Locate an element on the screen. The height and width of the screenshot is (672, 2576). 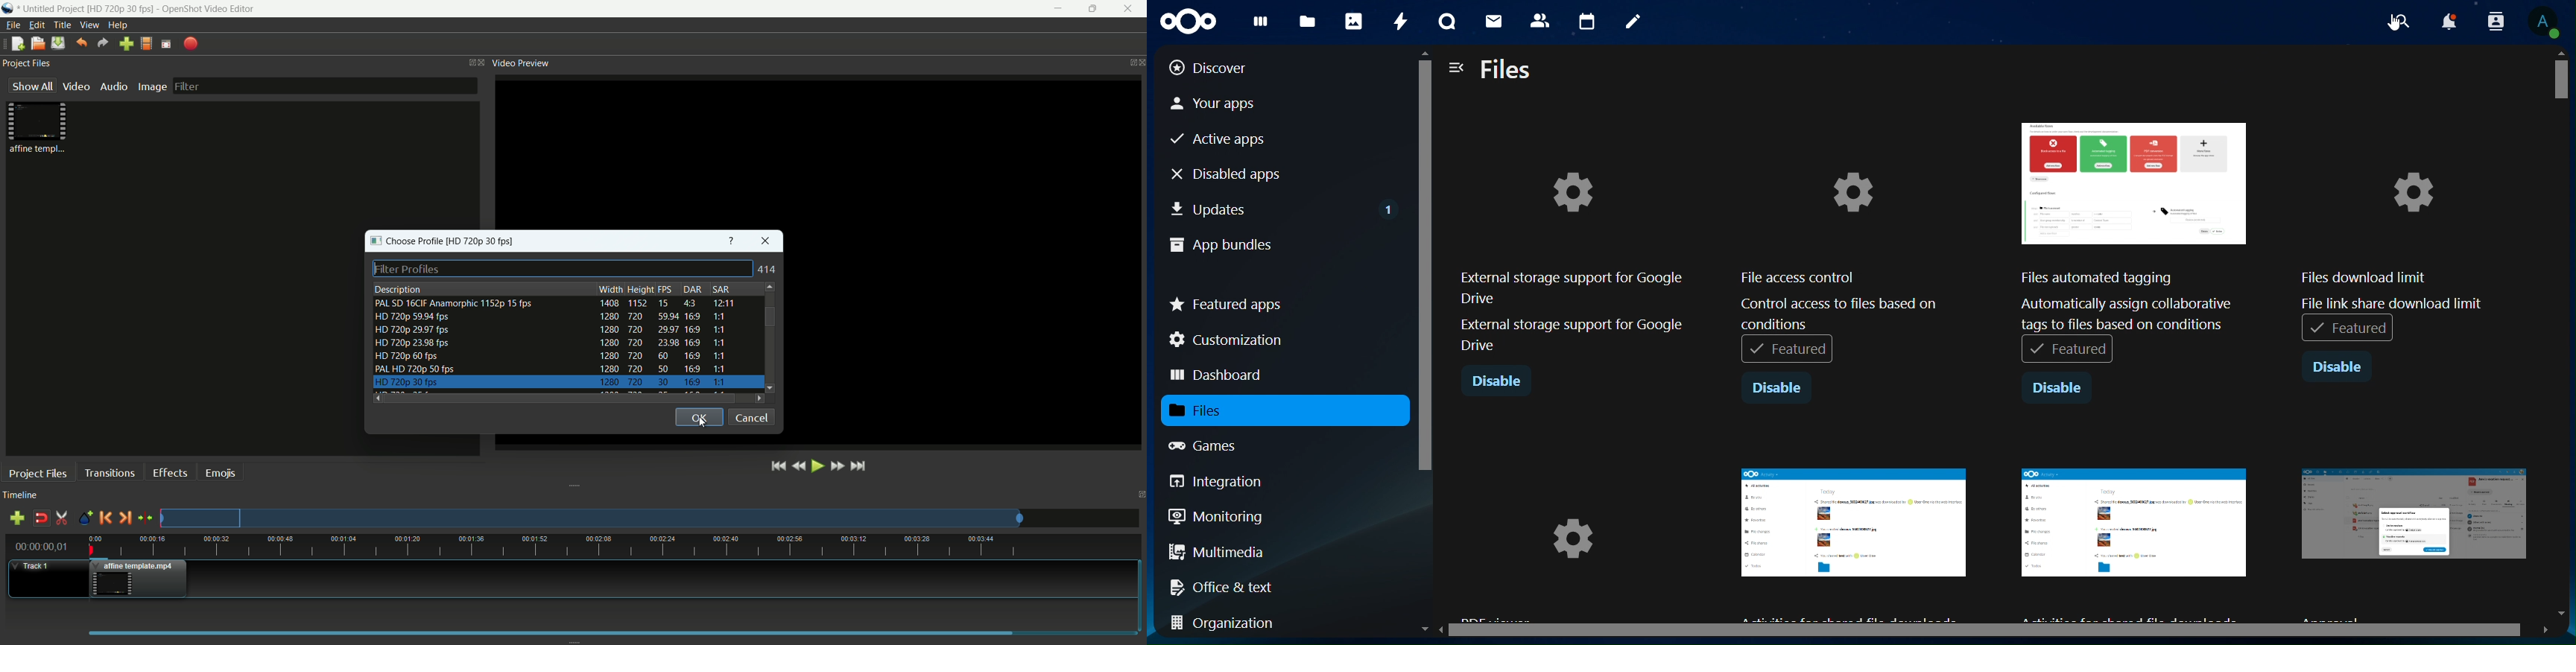
image is located at coordinates (2135, 541).